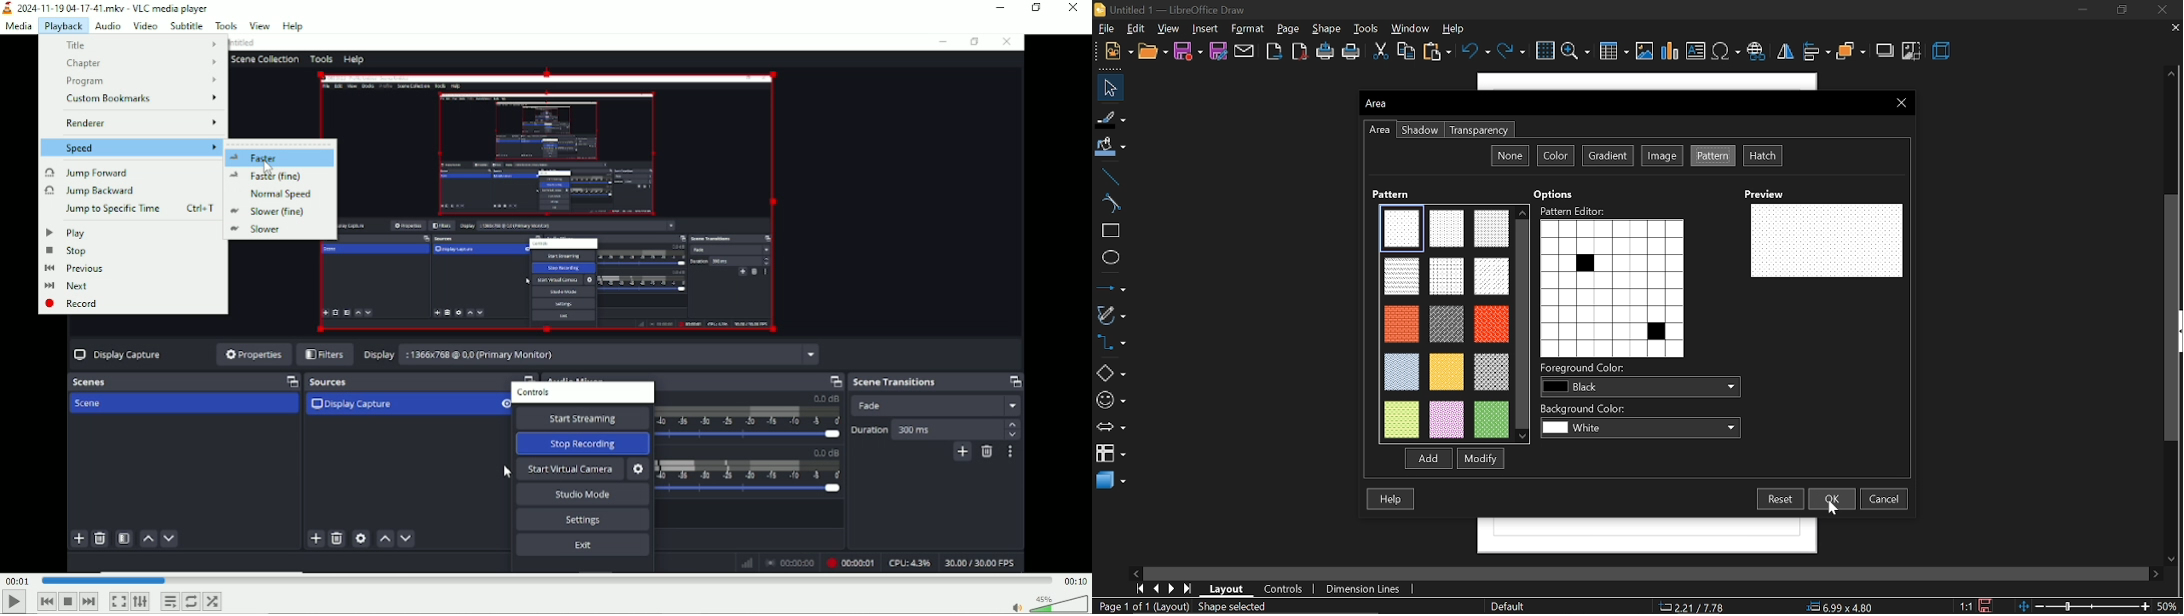 The height and width of the screenshot is (616, 2184). What do you see at coordinates (2162, 8) in the screenshot?
I see `Close` at bounding box center [2162, 8].